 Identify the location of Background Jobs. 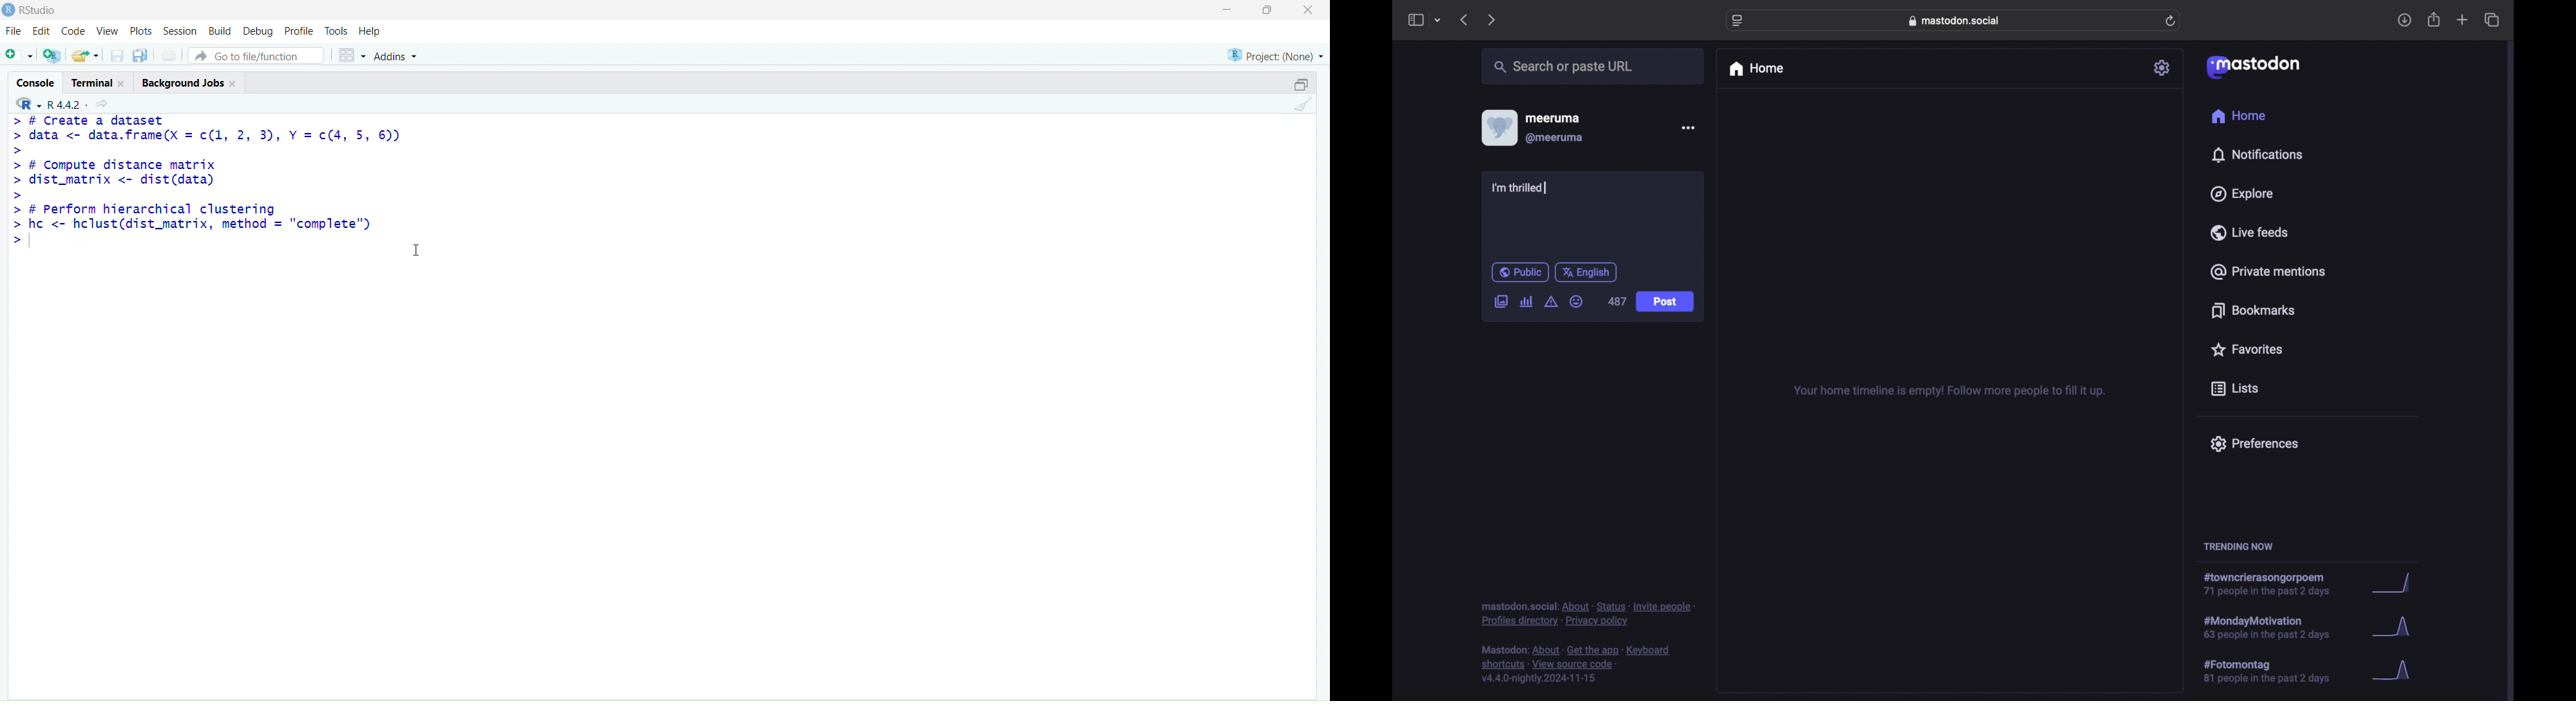
(187, 80).